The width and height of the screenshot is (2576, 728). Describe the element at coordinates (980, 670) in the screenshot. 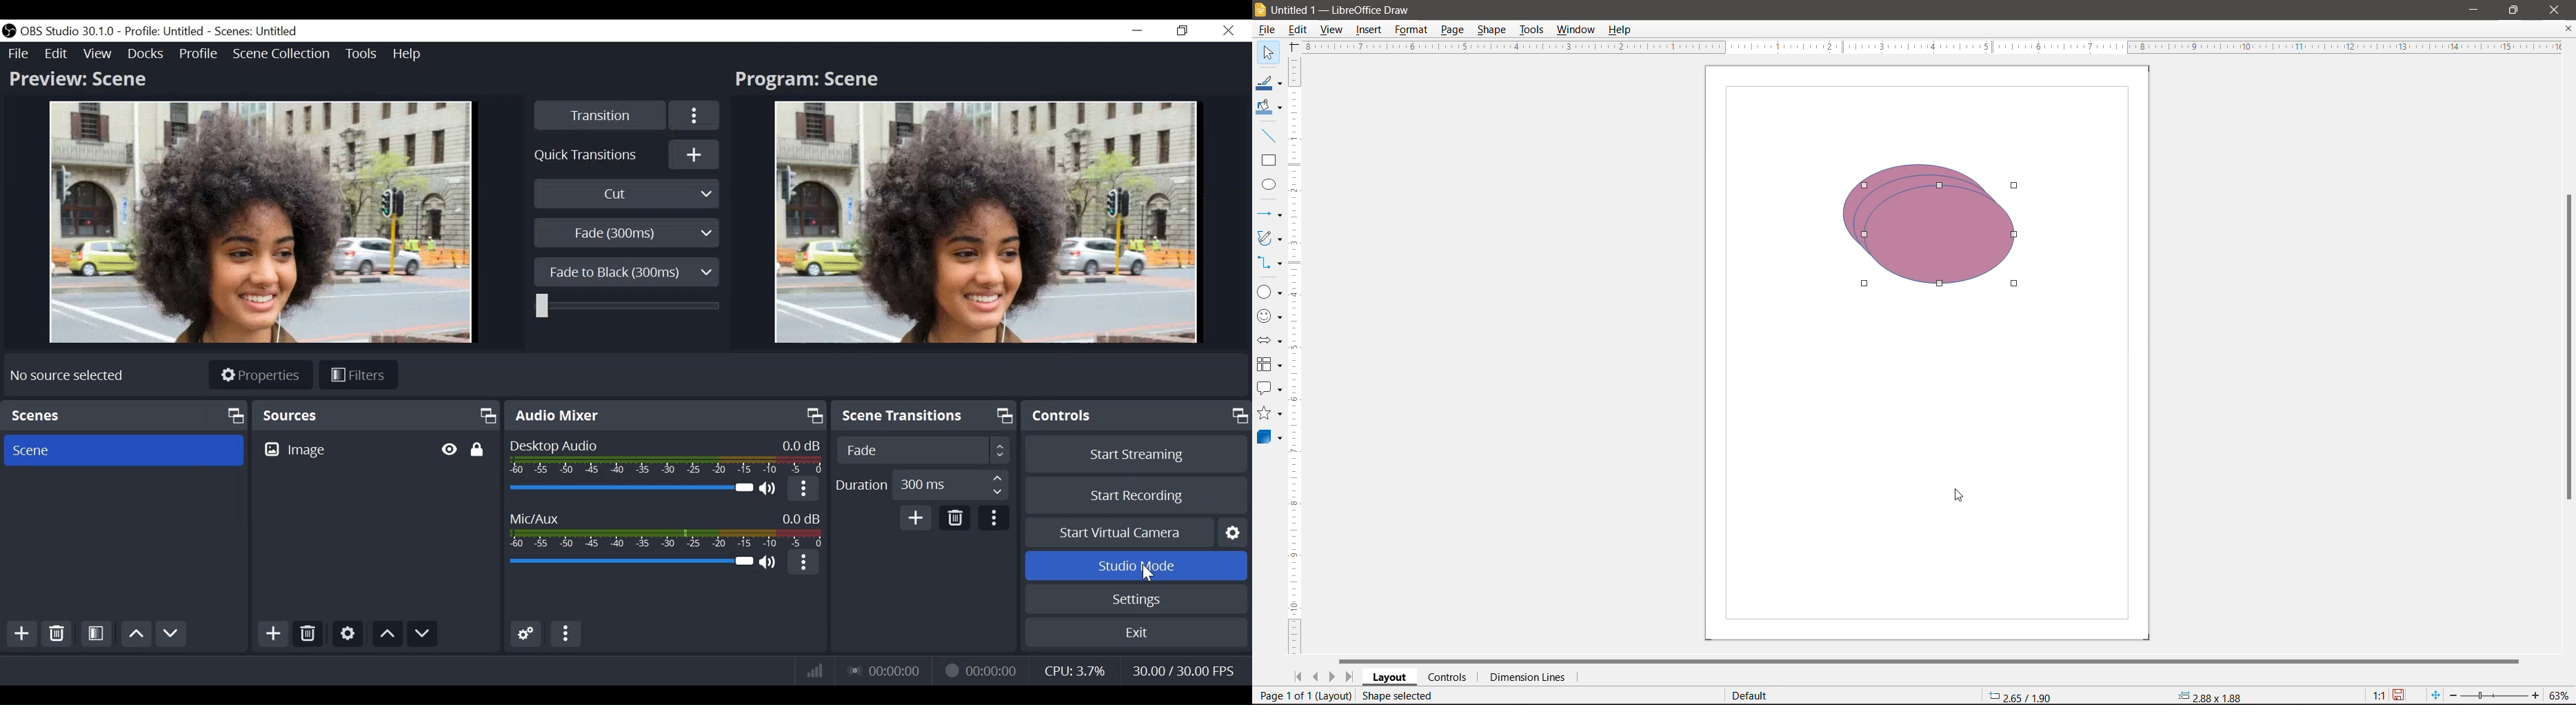

I see `Recording Status` at that location.